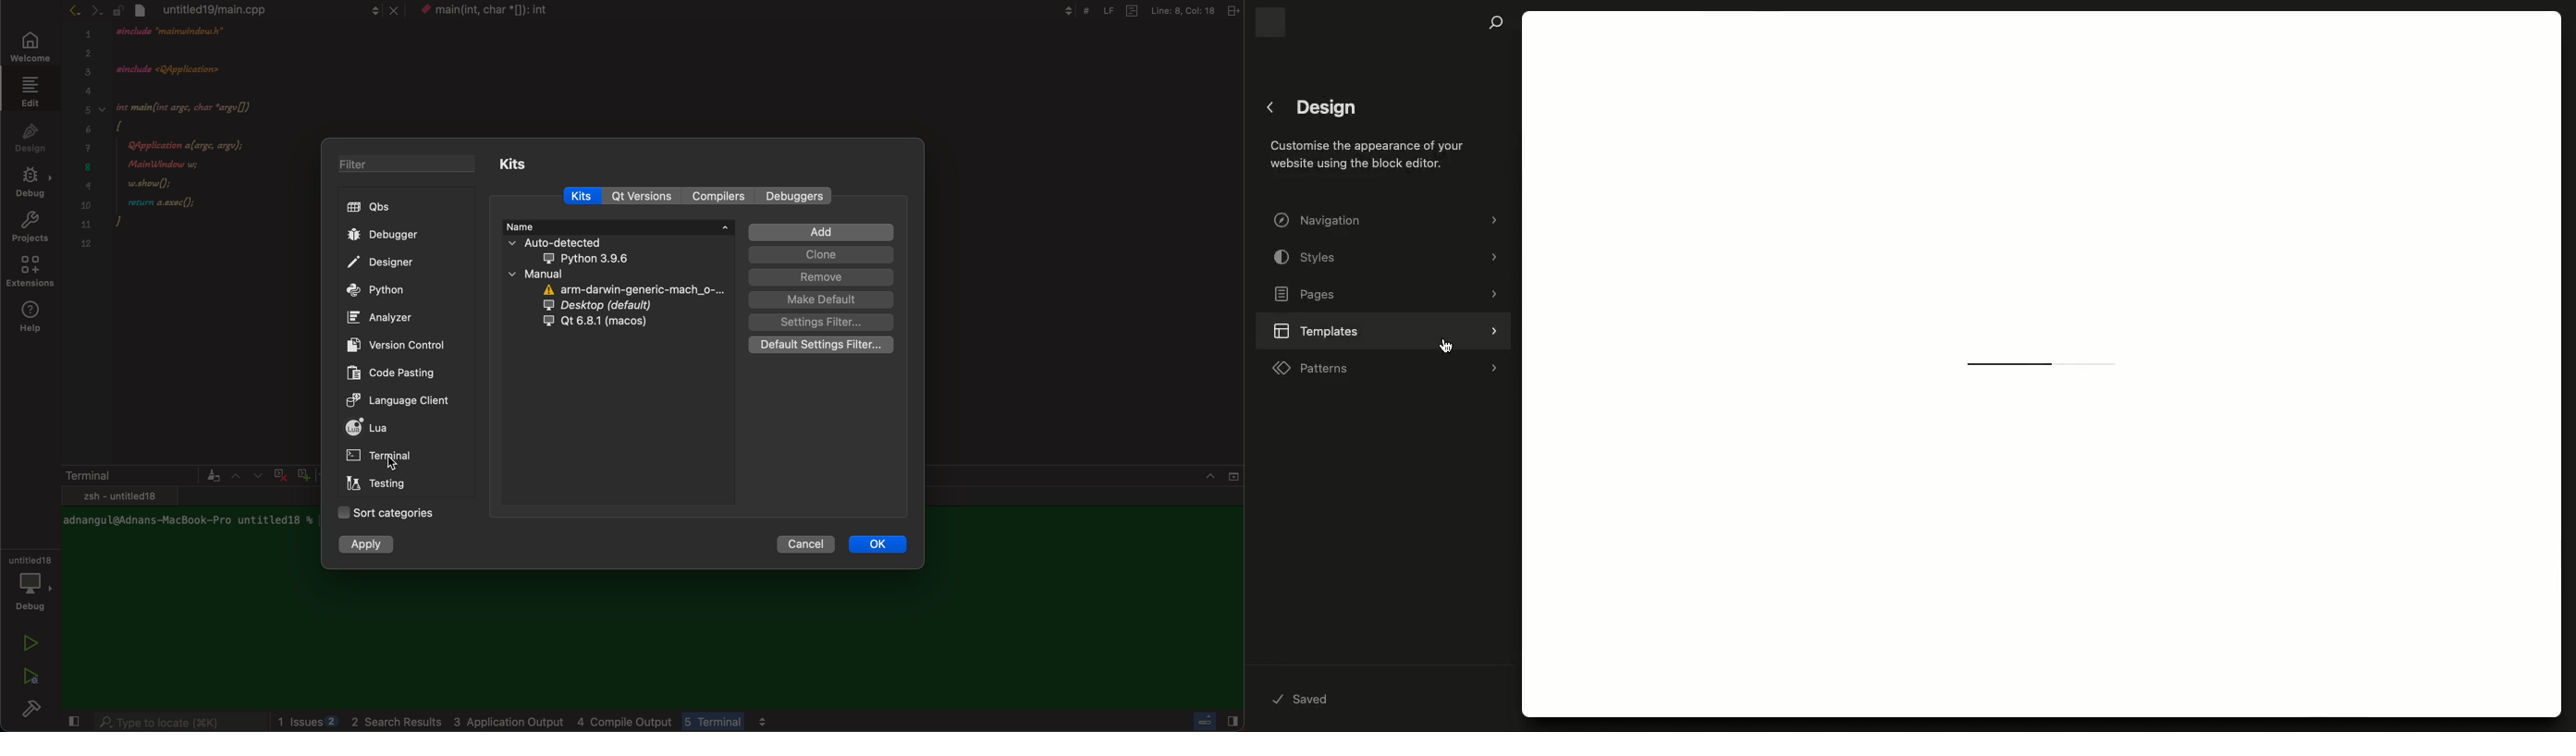 The width and height of the screenshot is (2576, 756). Describe the element at coordinates (301, 473) in the screenshot. I see `plus` at that location.